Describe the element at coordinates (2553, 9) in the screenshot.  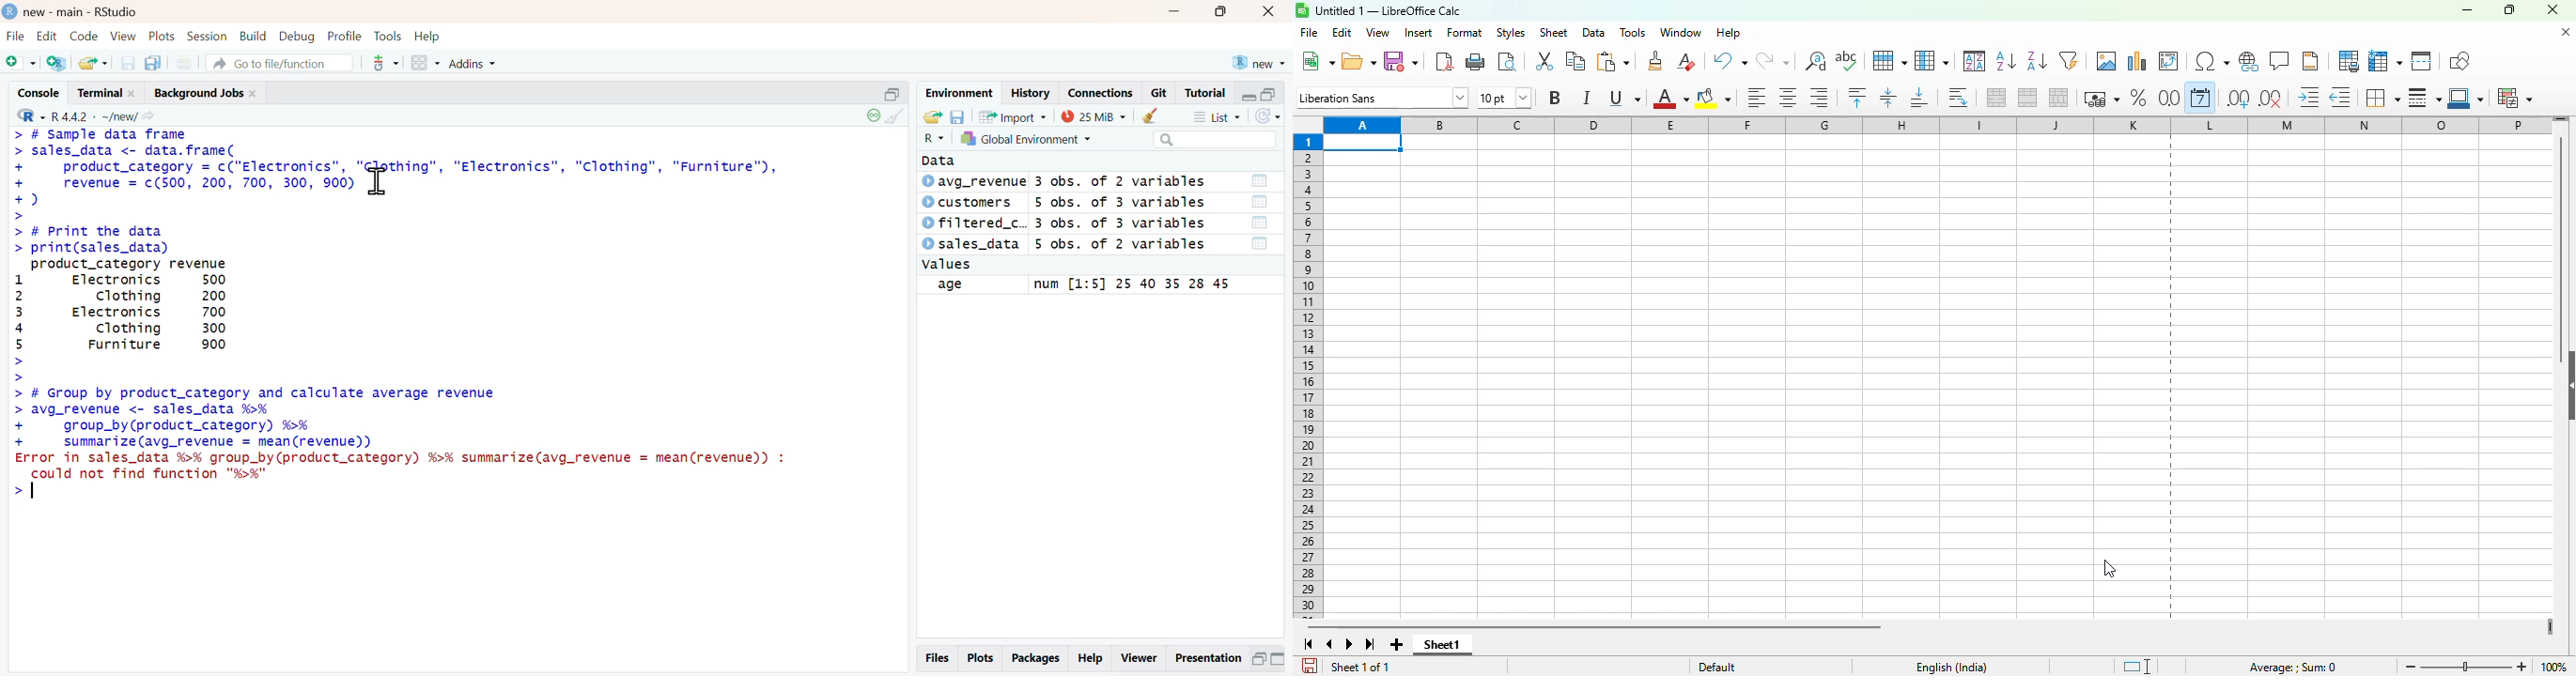
I see `close` at that location.